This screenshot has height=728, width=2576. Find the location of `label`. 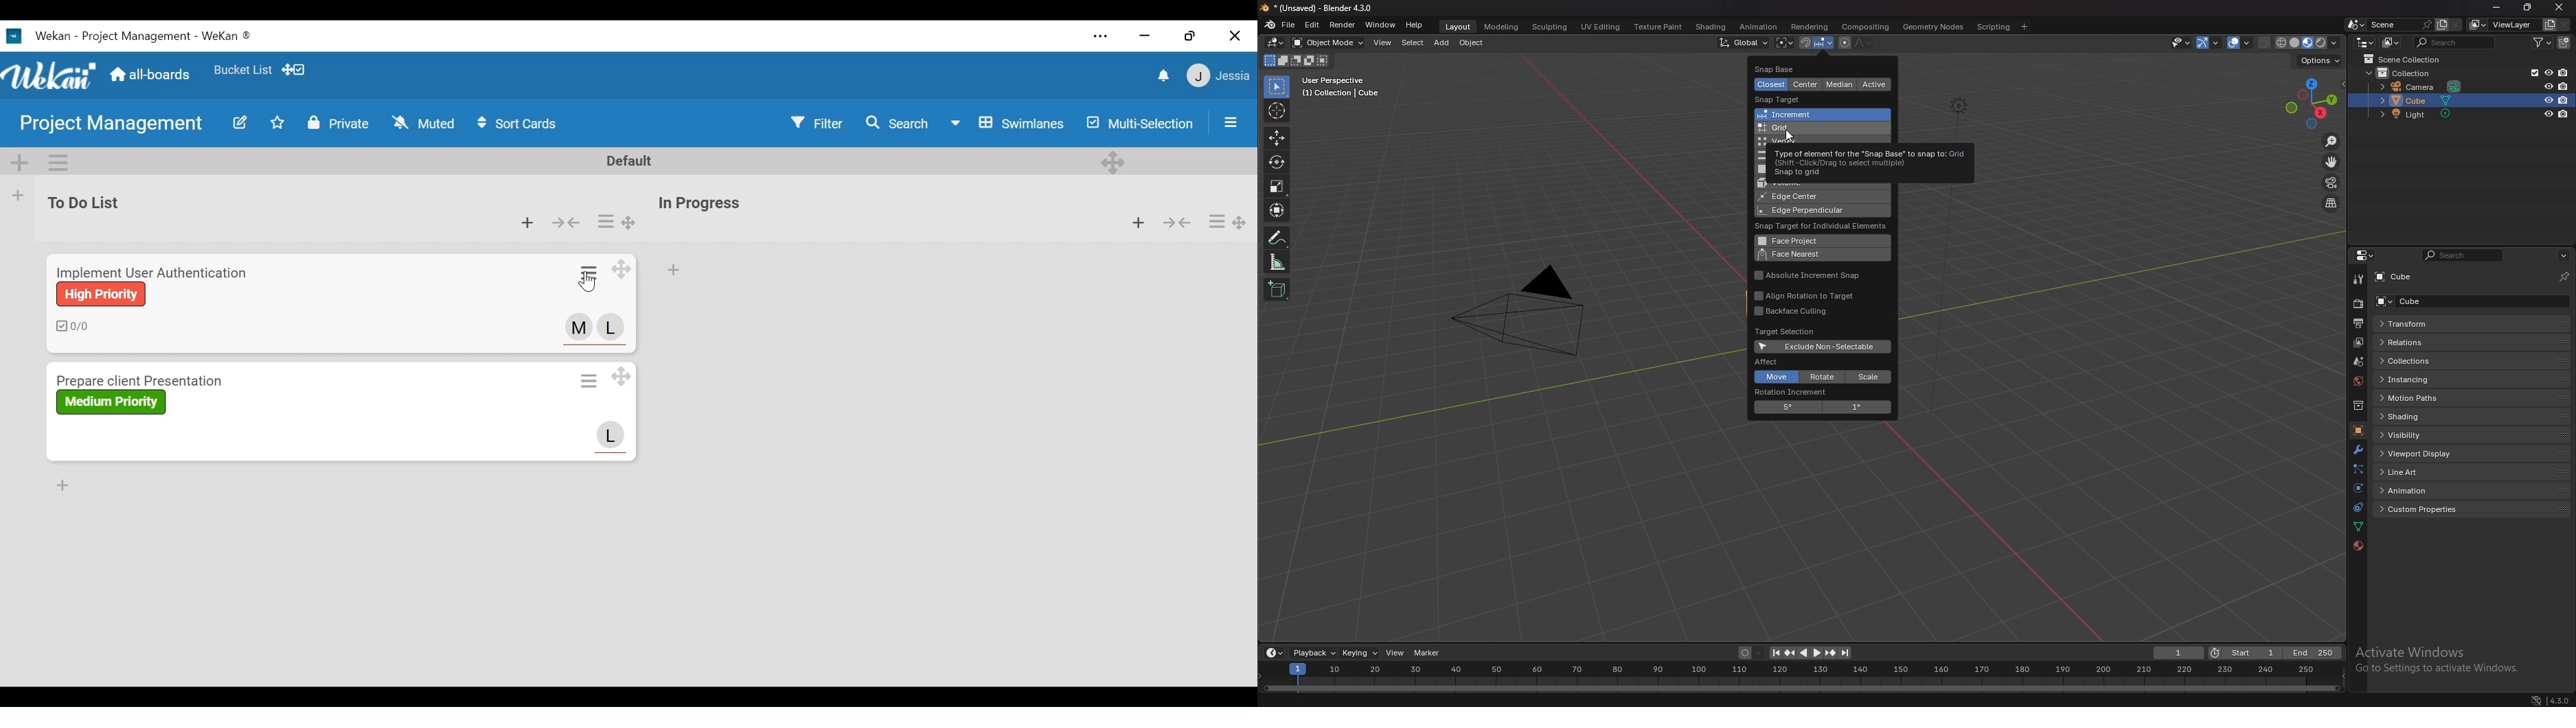

label is located at coordinates (111, 403).